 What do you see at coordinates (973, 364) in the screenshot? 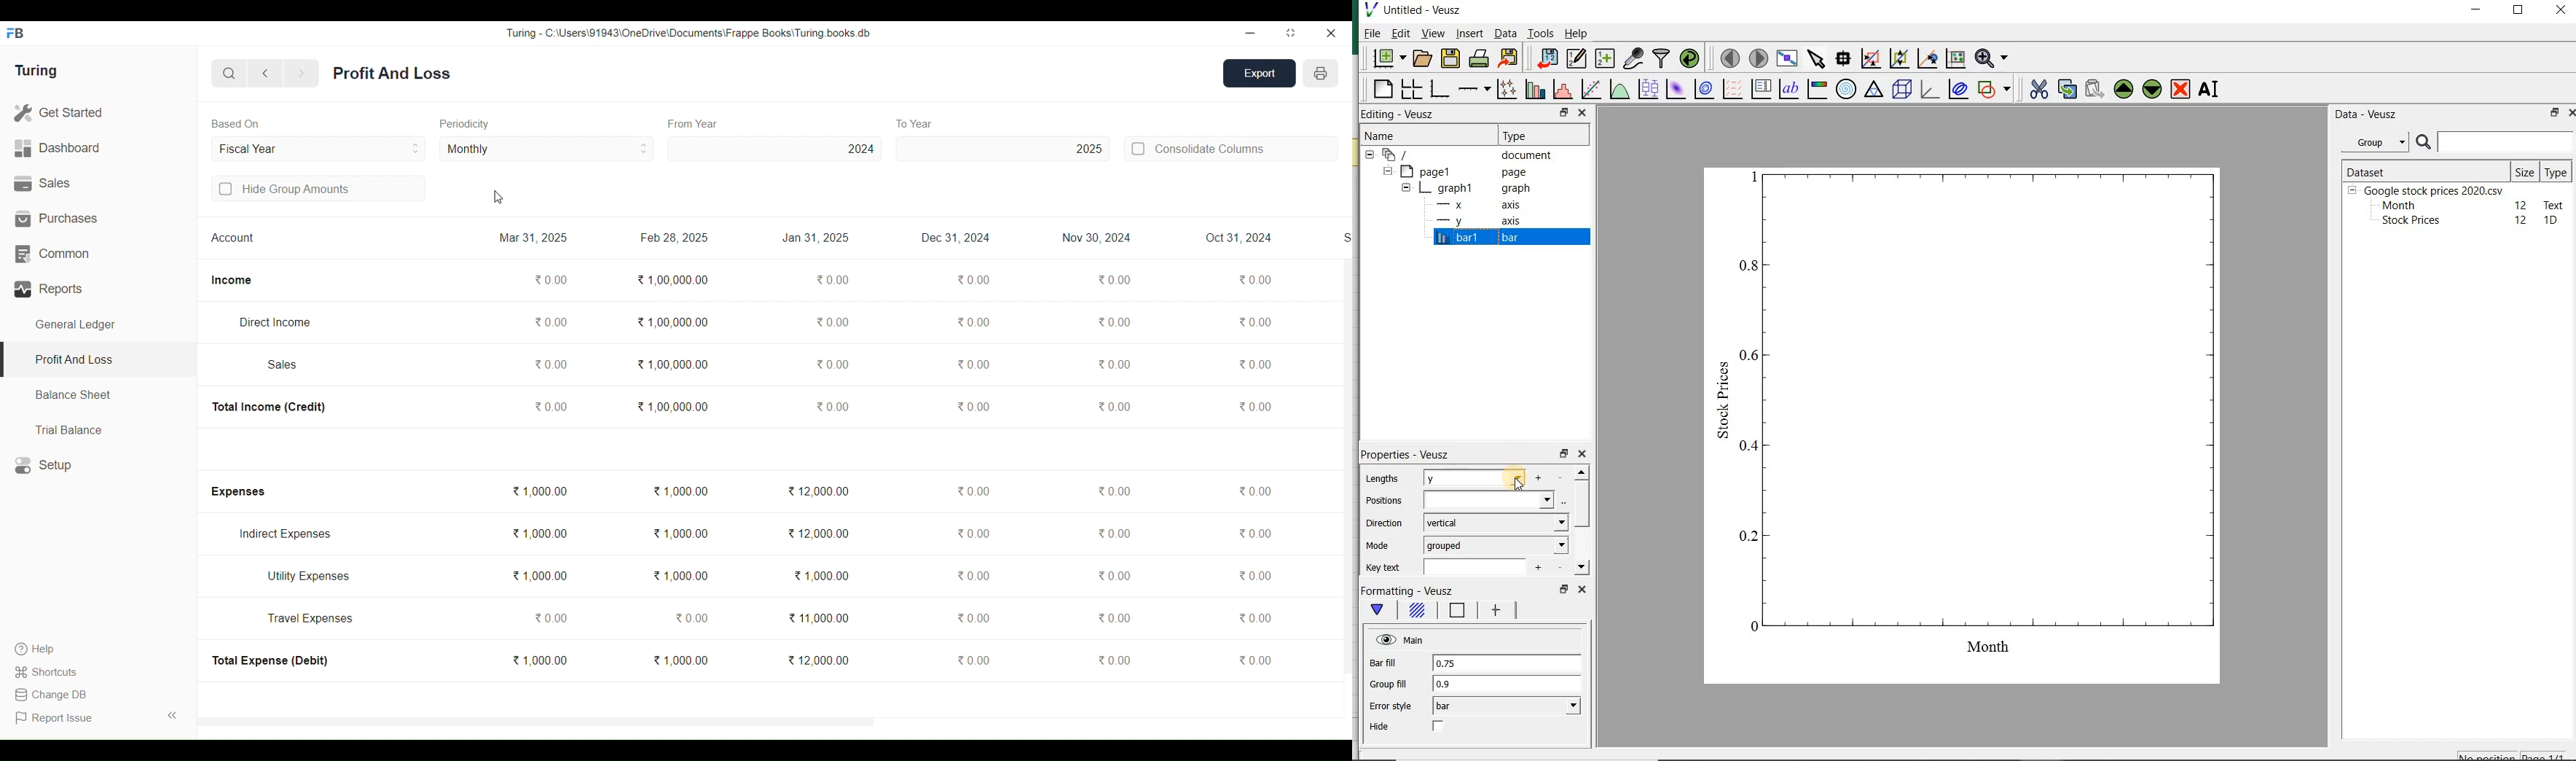
I see `0.00` at bounding box center [973, 364].